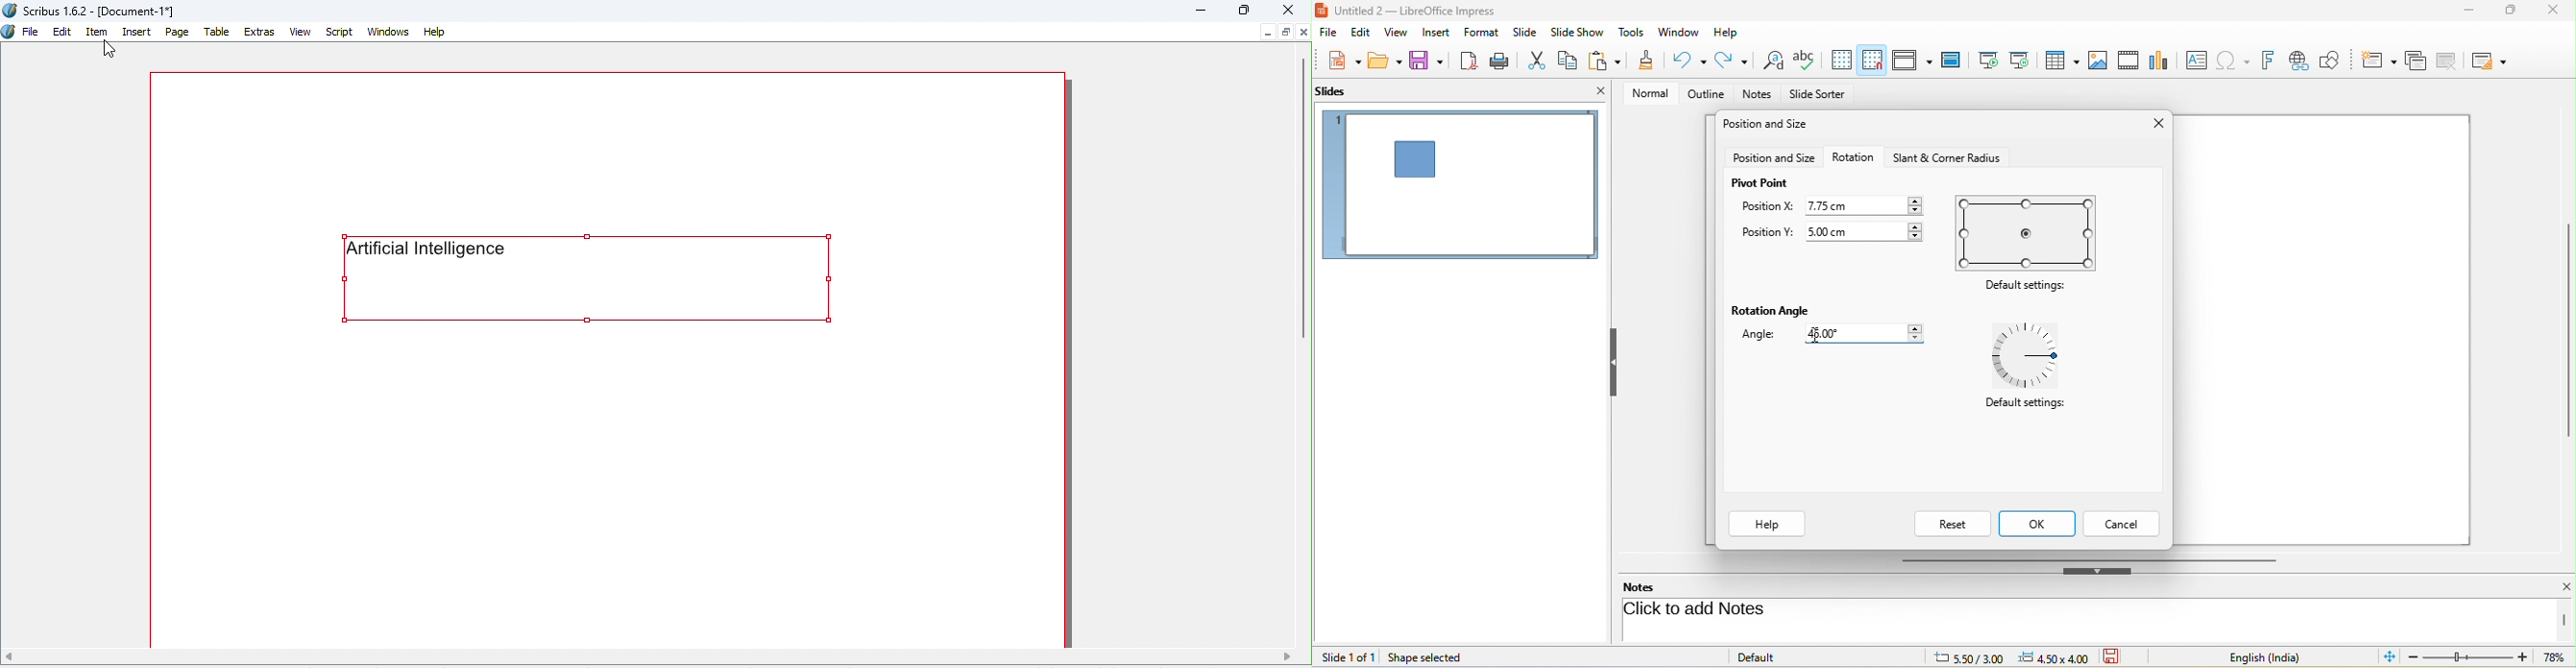 The width and height of the screenshot is (2576, 672). What do you see at coordinates (2280, 657) in the screenshot?
I see `text language` at bounding box center [2280, 657].